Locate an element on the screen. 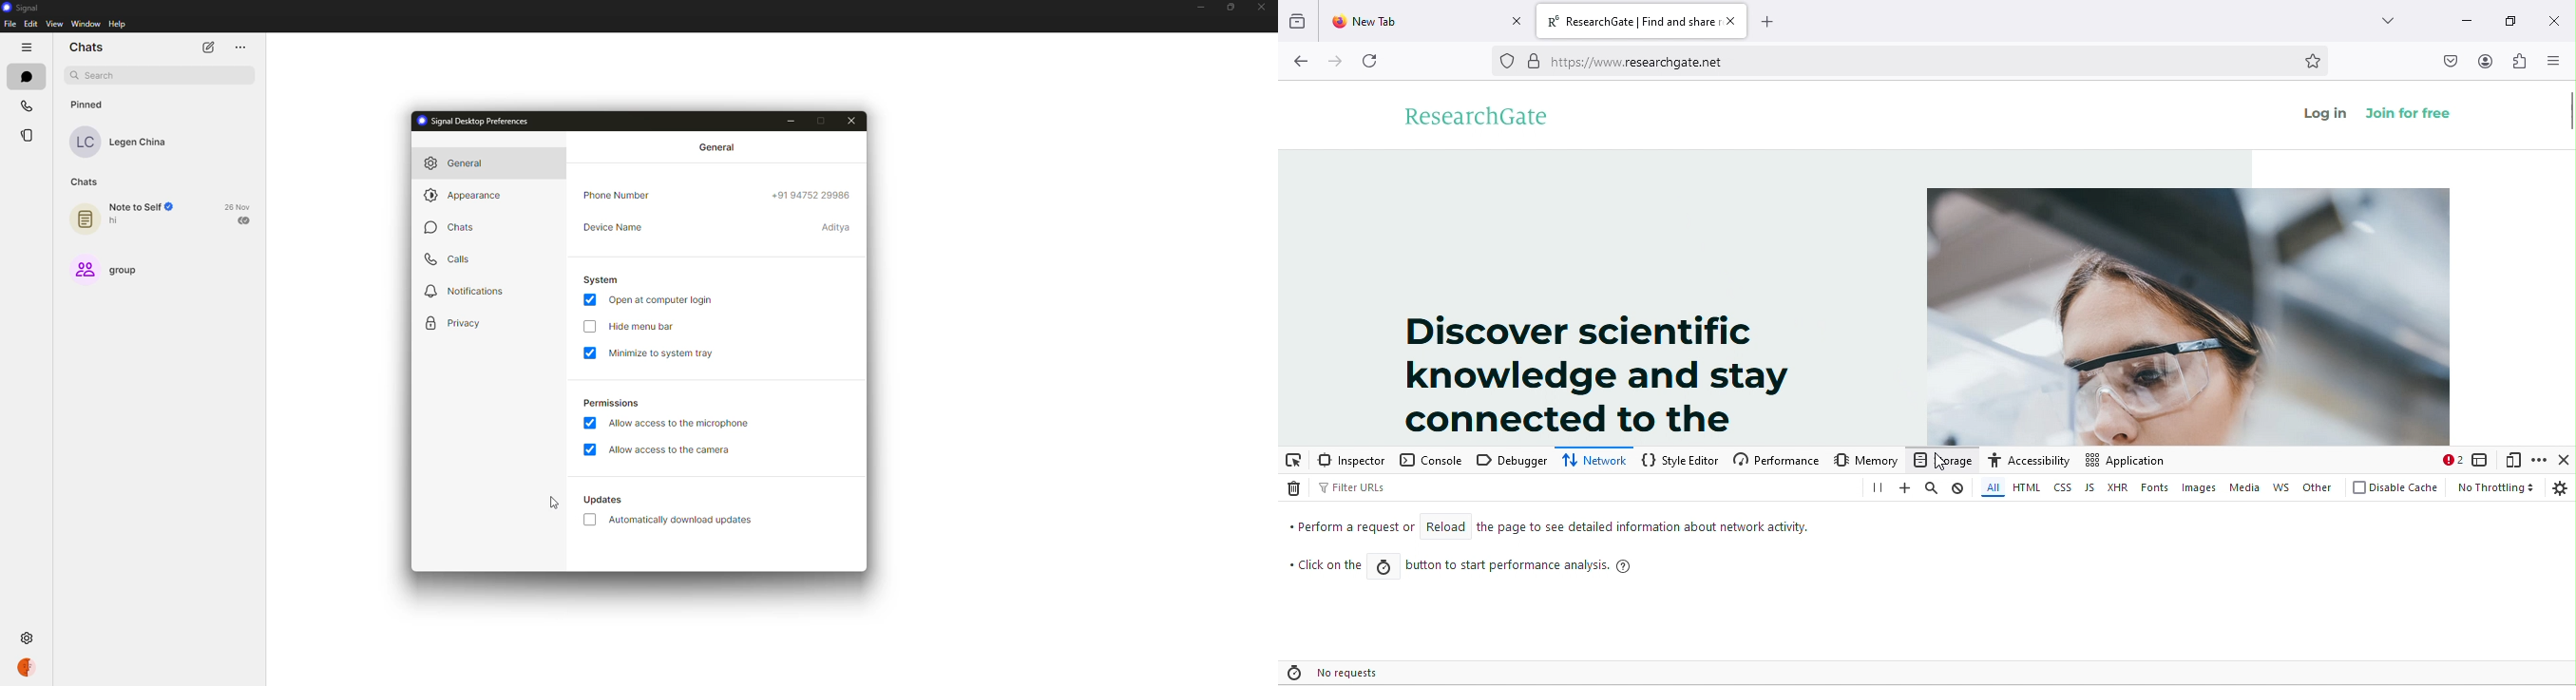 The image size is (2576, 700). all is located at coordinates (1992, 486).